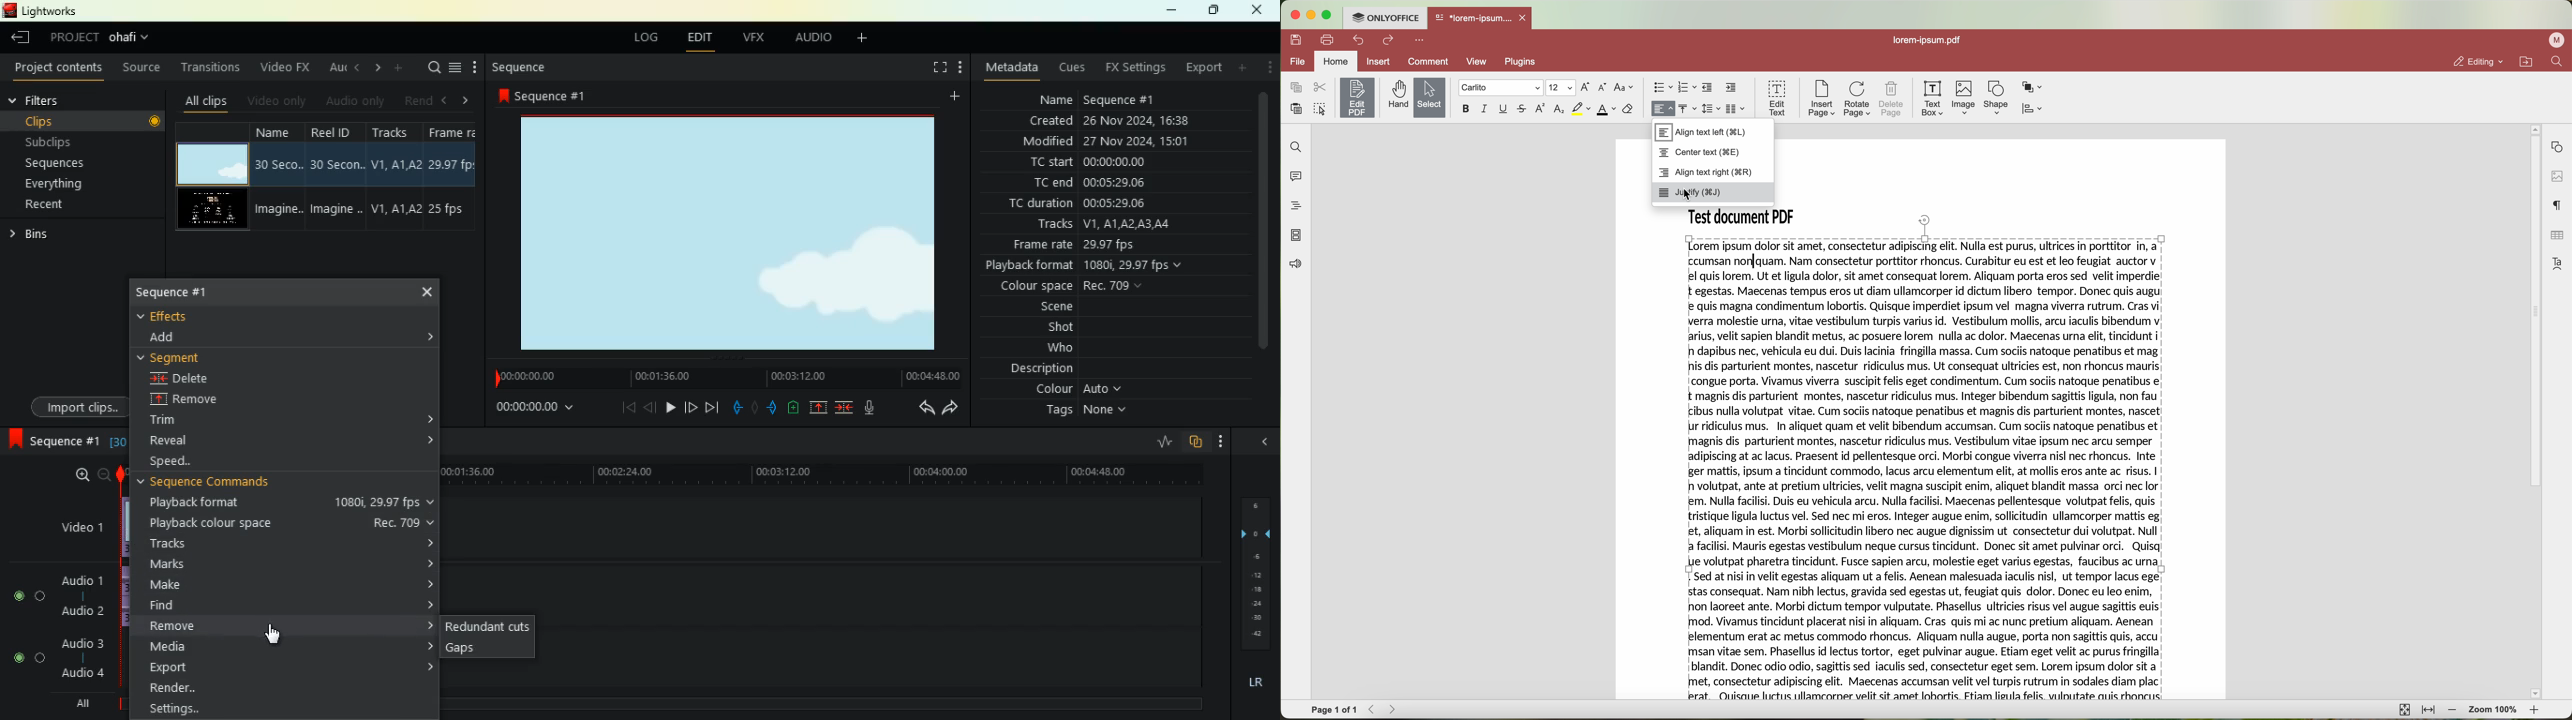 This screenshot has width=2576, height=728. What do you see at coordinates (286, 564) in the screenshot?
I see `marks` at bounding box center [286, 564].